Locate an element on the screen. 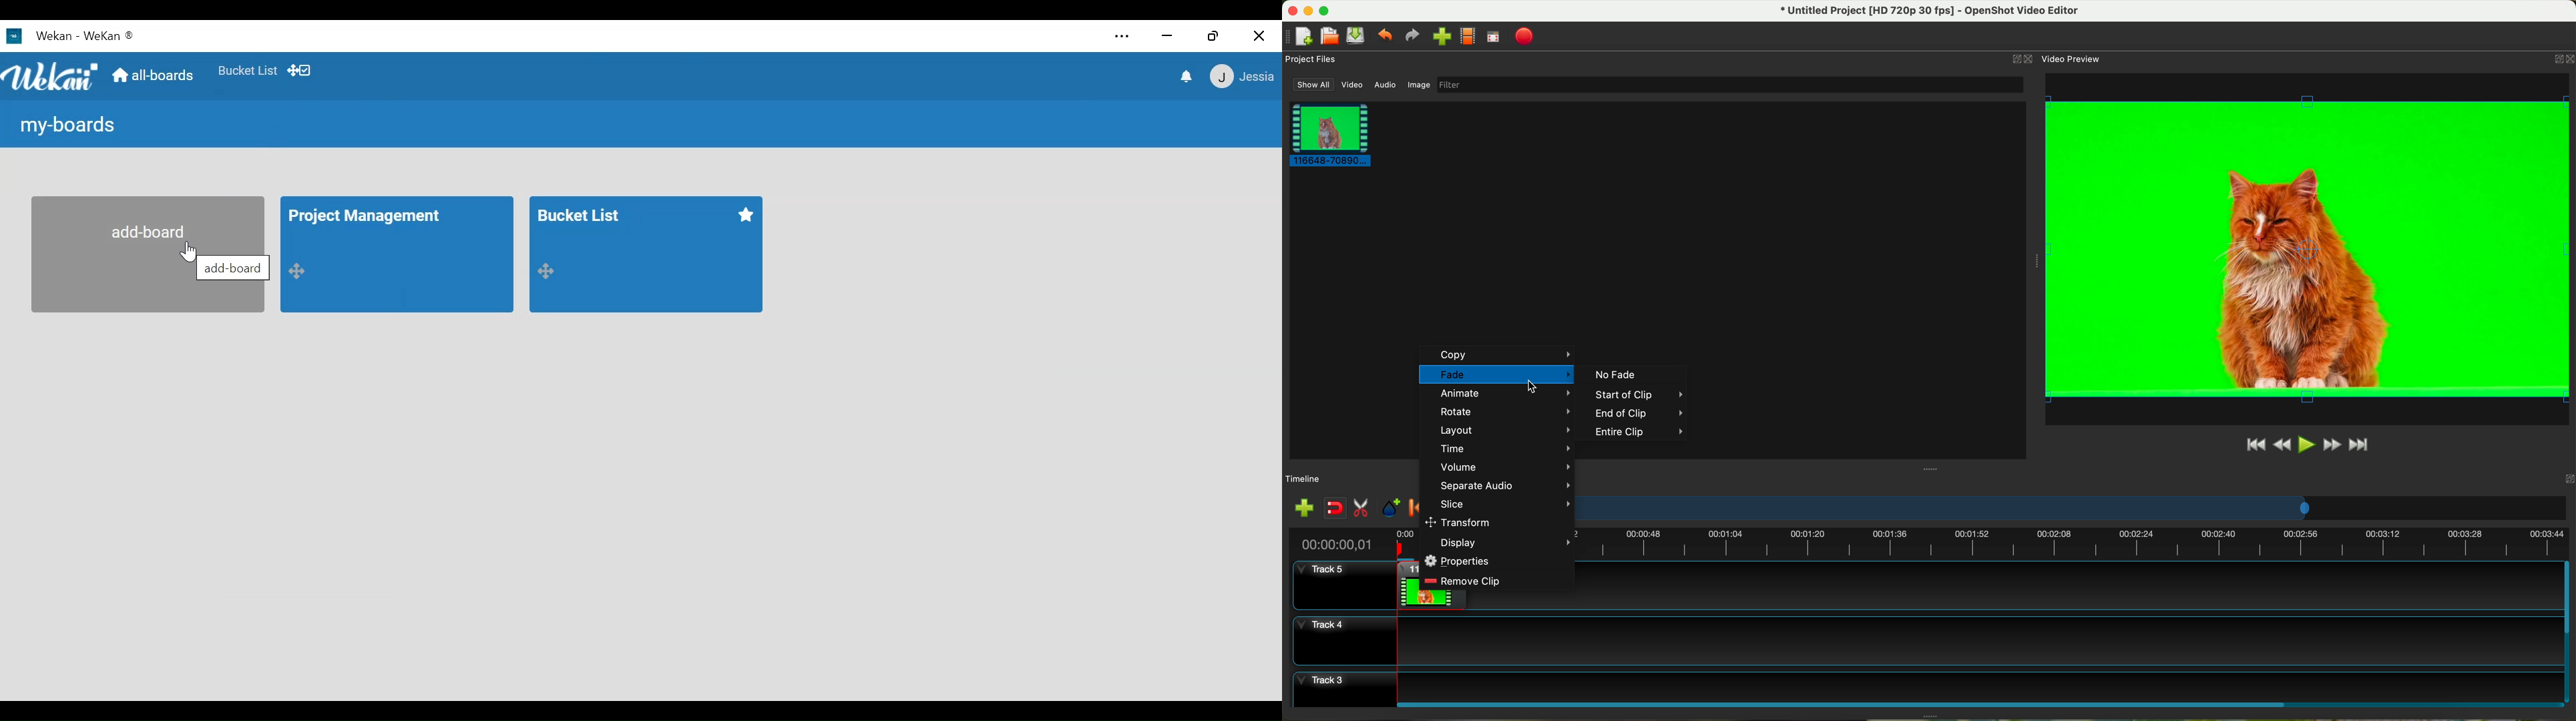  add mark is located at coordinates (1391, 508).